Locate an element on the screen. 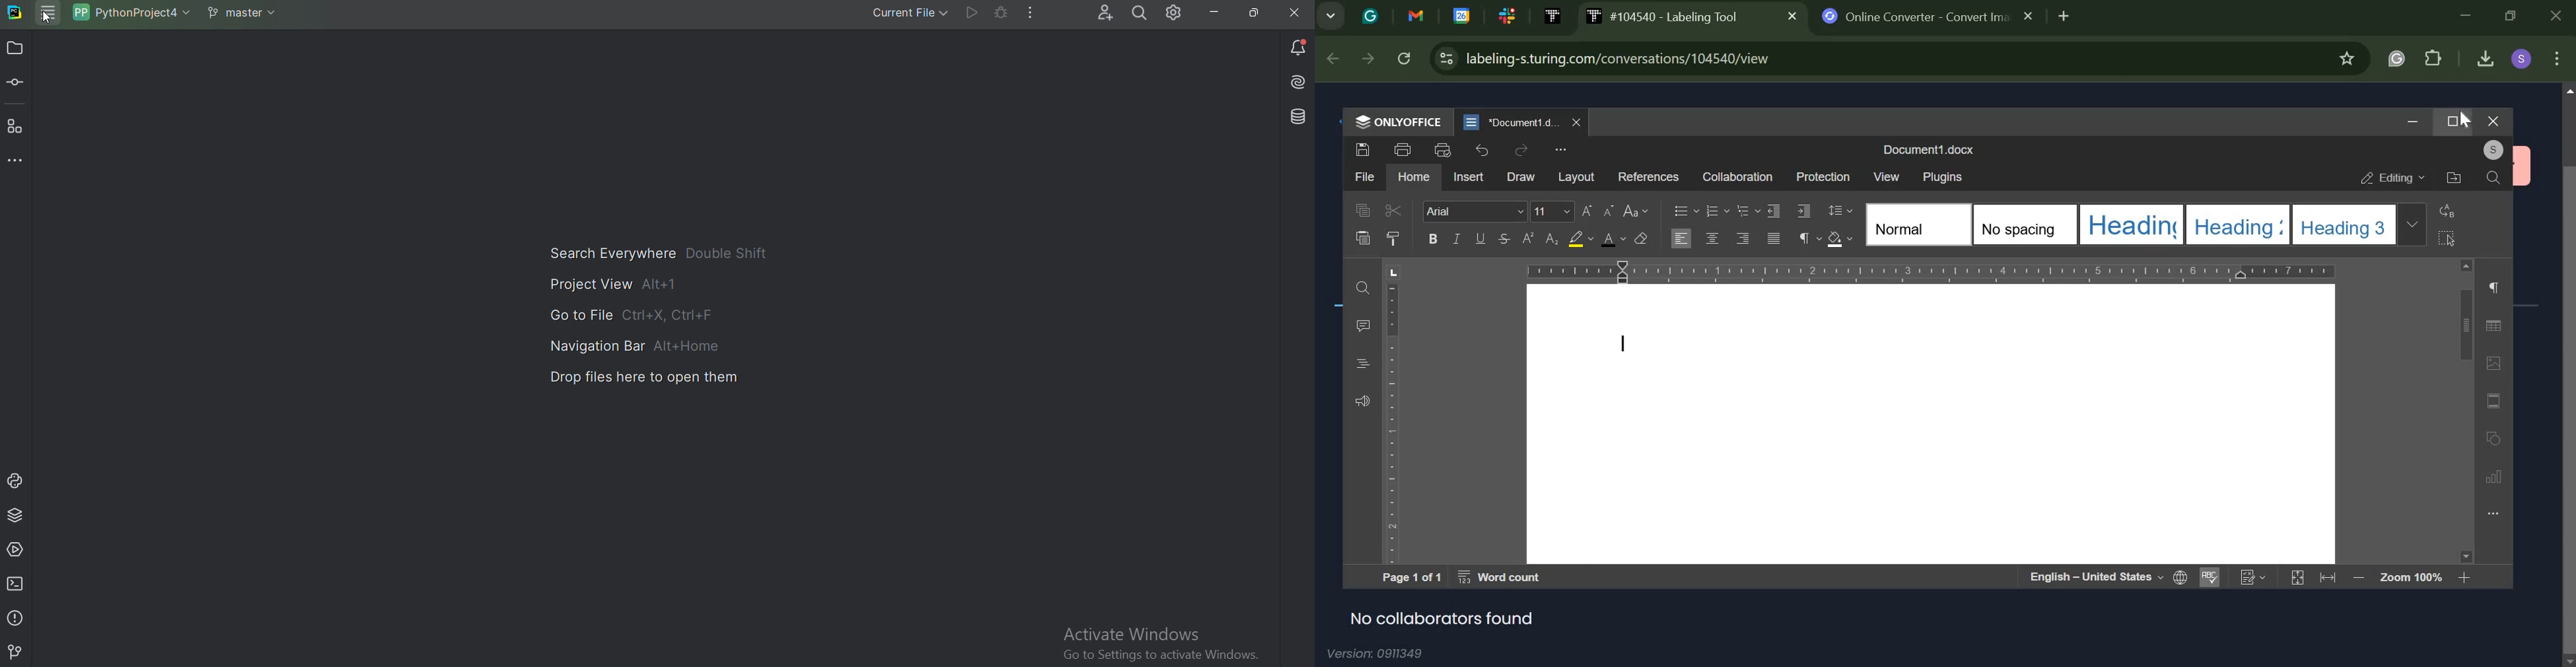 This screenshot has width=2576, height=672. view is located at coordinates (1884, 175).